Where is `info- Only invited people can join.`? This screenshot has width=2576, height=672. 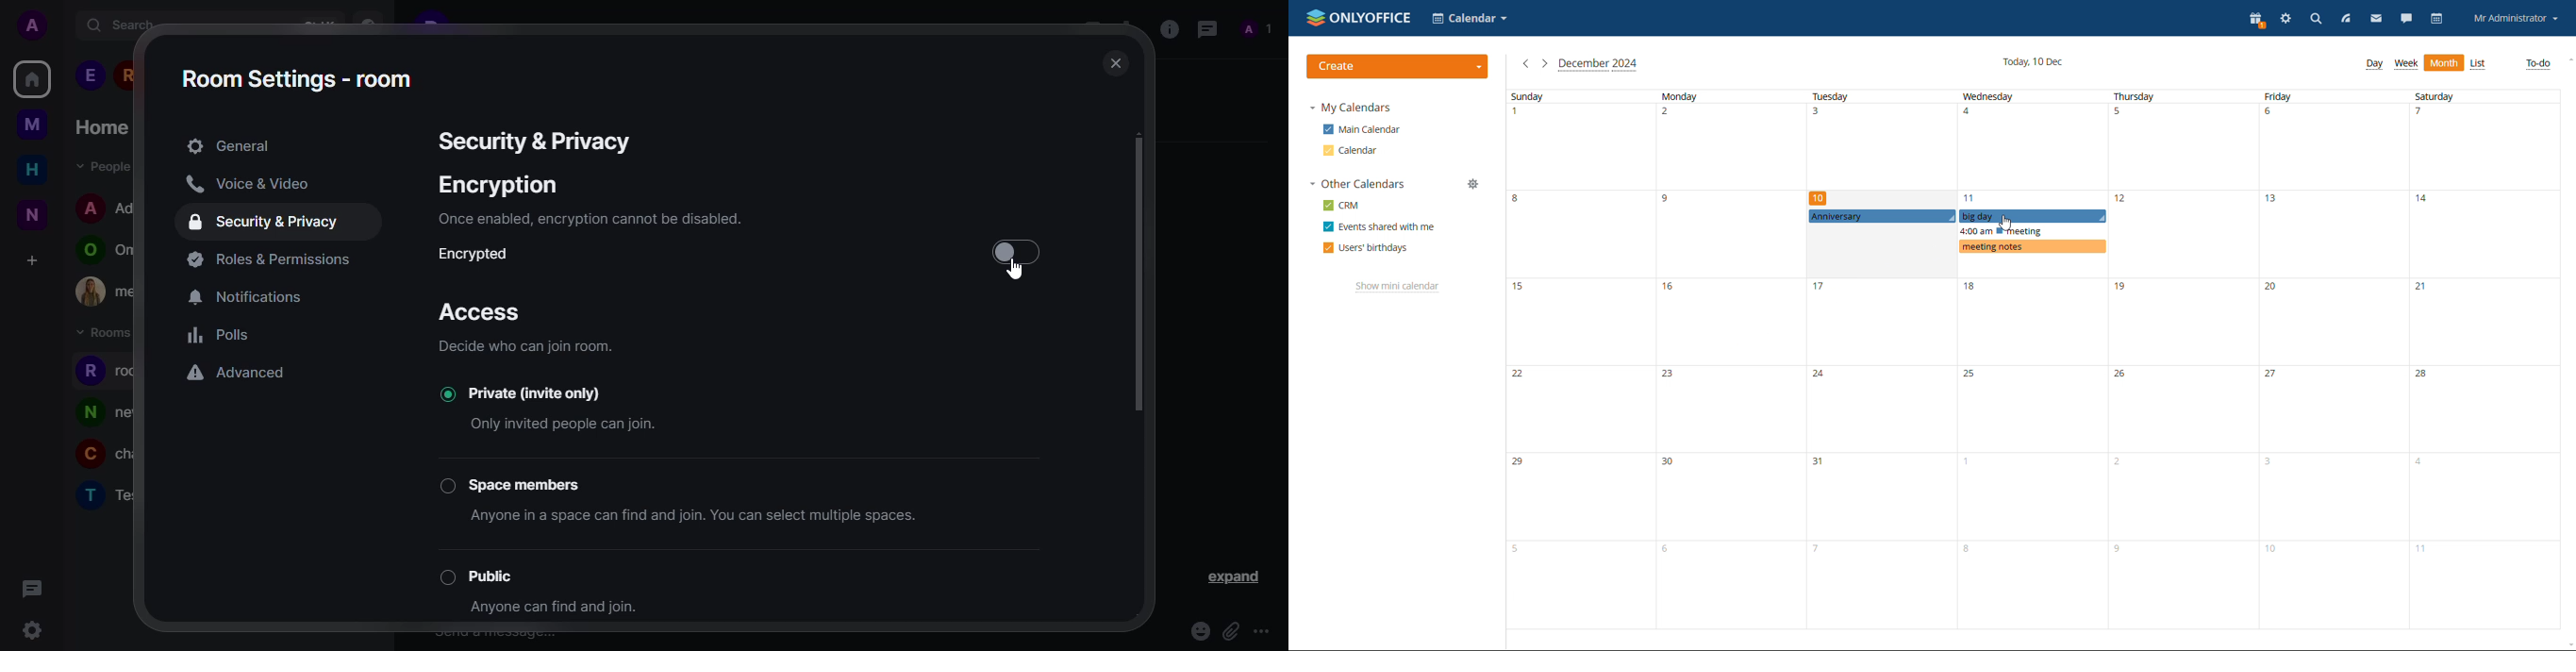
info- Only invited people can join. is located at coordinates (562, 426).